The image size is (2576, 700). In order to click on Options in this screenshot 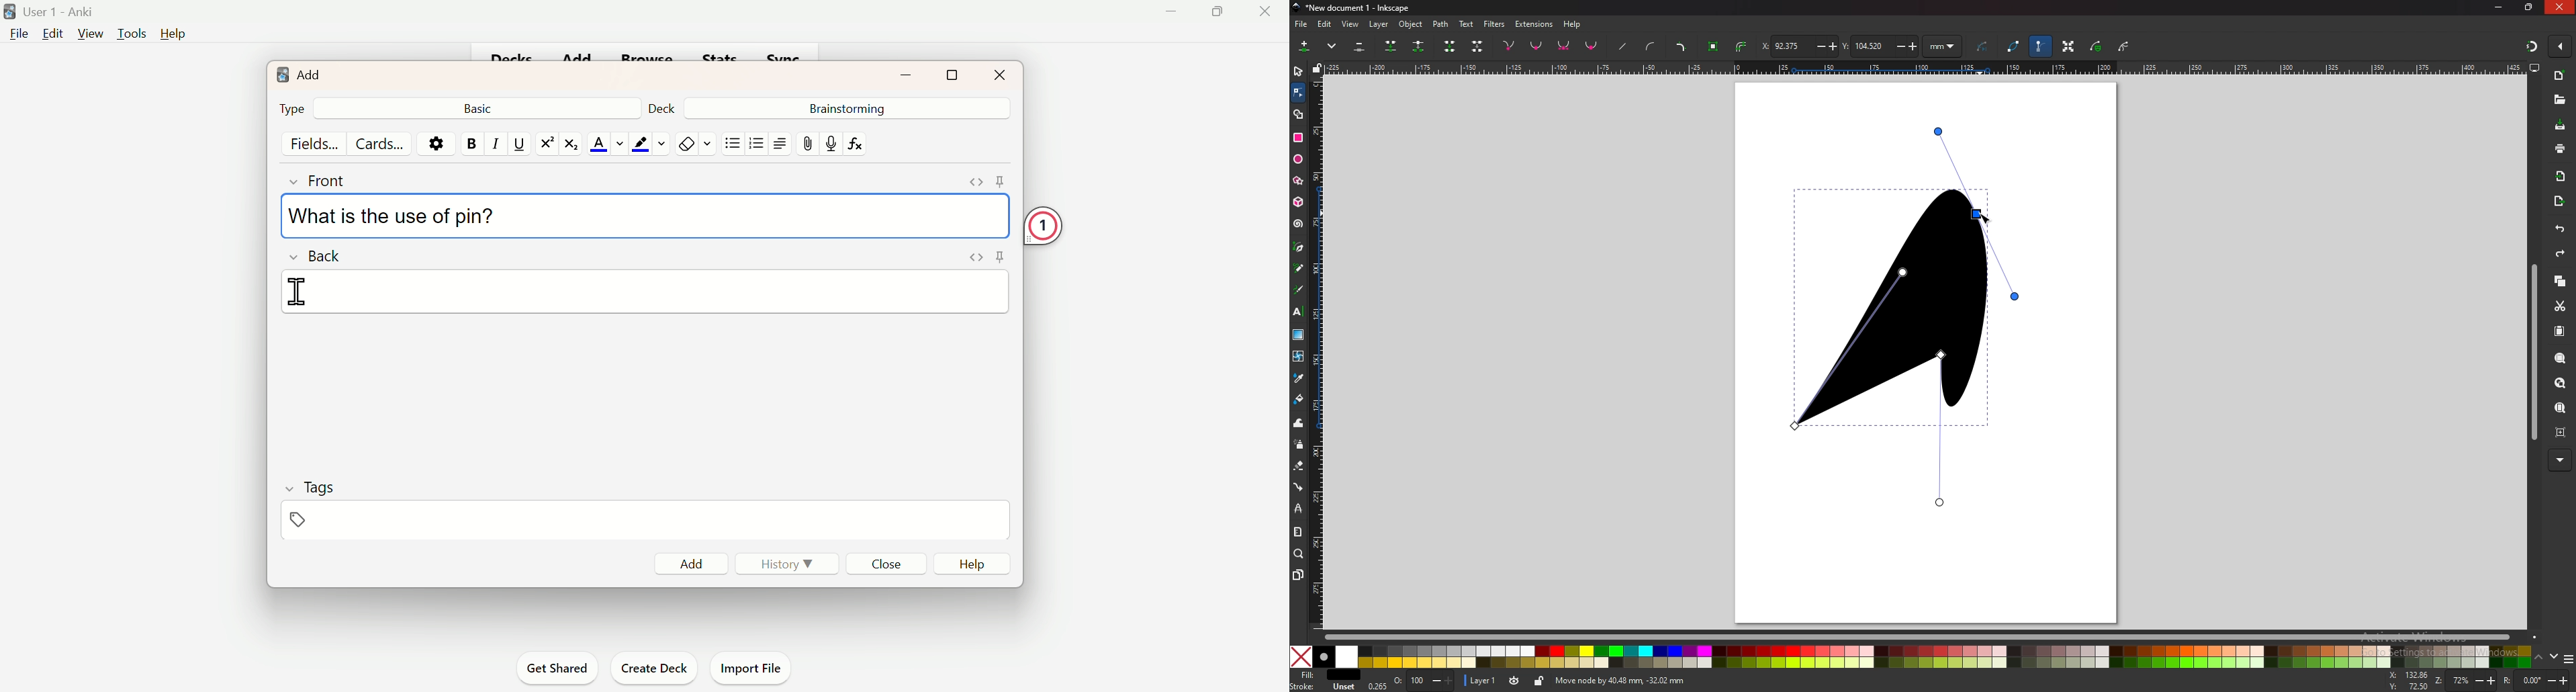, I will do `click(436, 142)`.